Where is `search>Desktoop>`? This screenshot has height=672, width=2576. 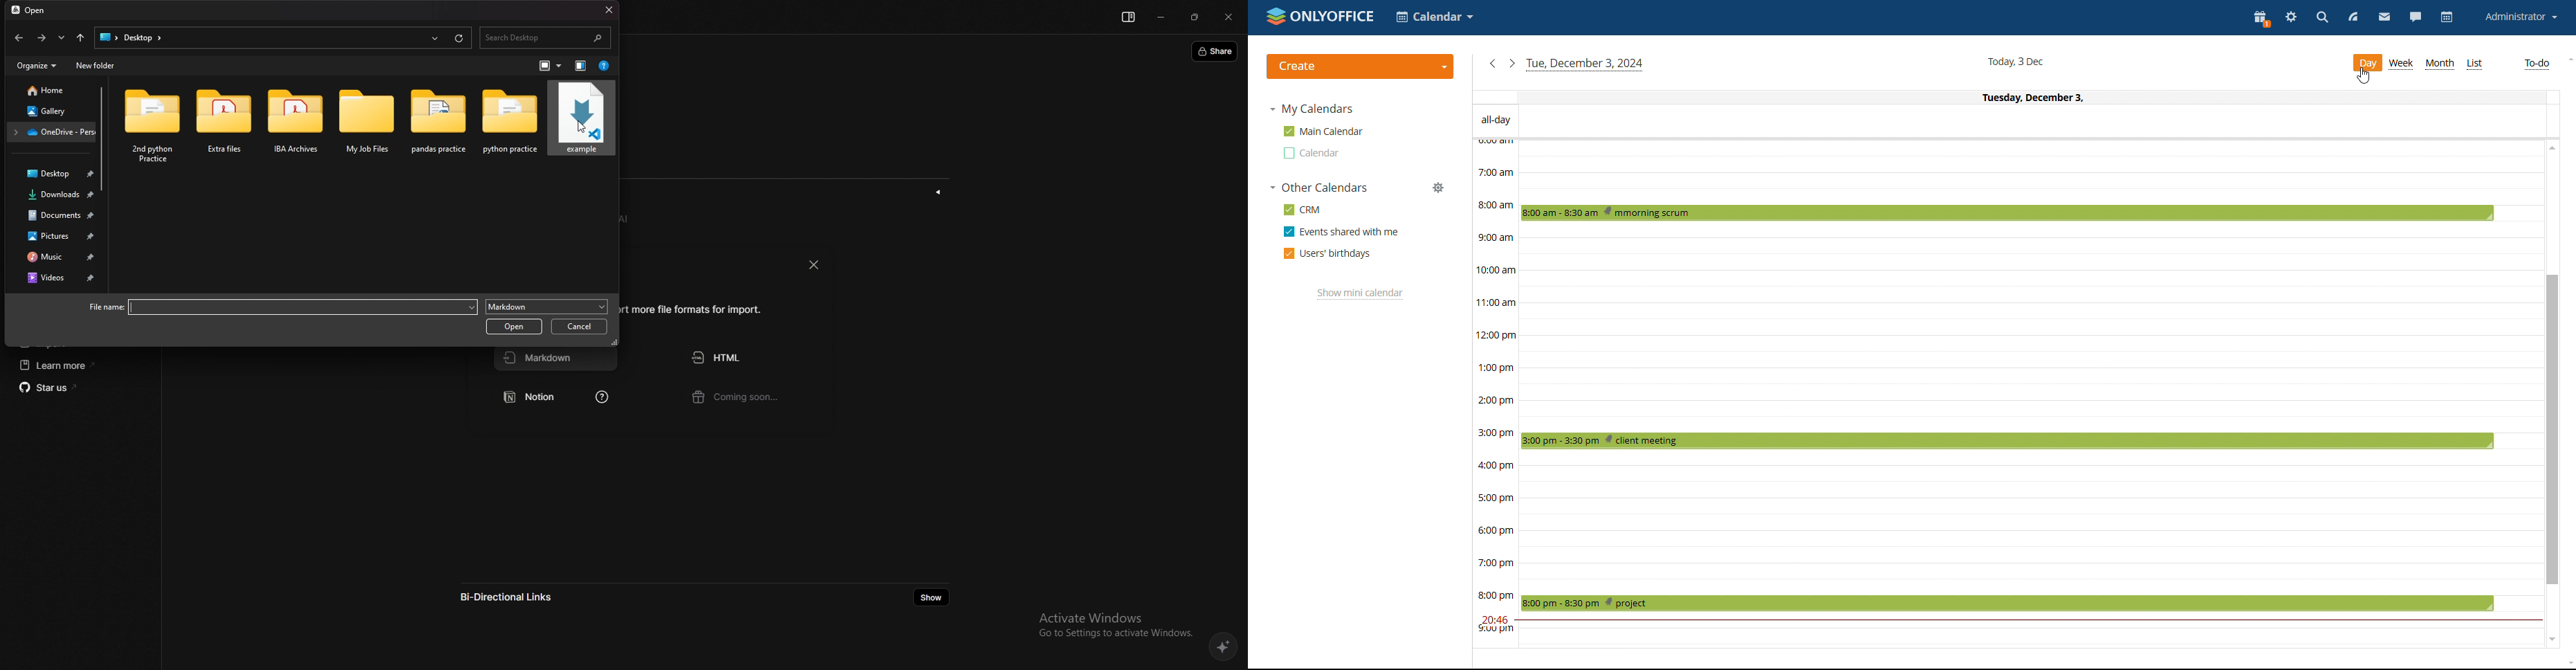 search>Desktoop> is located at coordinates (138, 38).